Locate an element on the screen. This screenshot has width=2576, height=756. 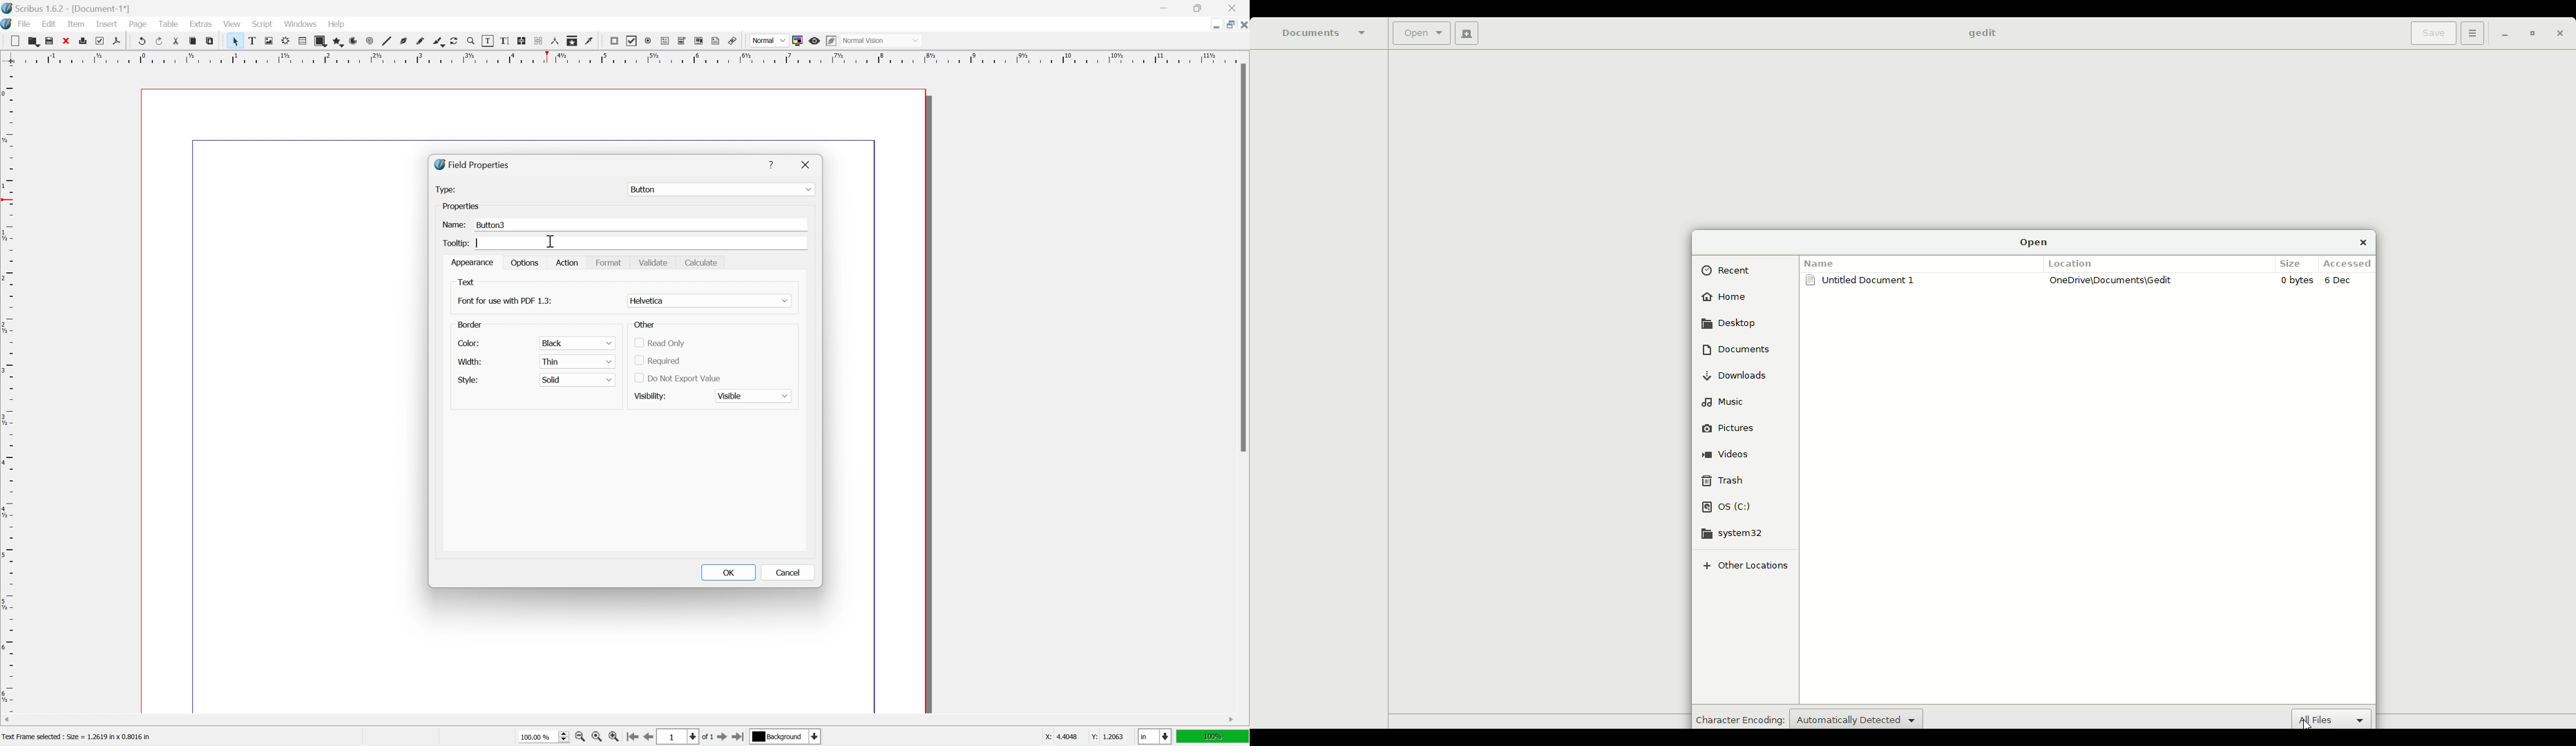
restore down is located at coordinates (1227, 24).